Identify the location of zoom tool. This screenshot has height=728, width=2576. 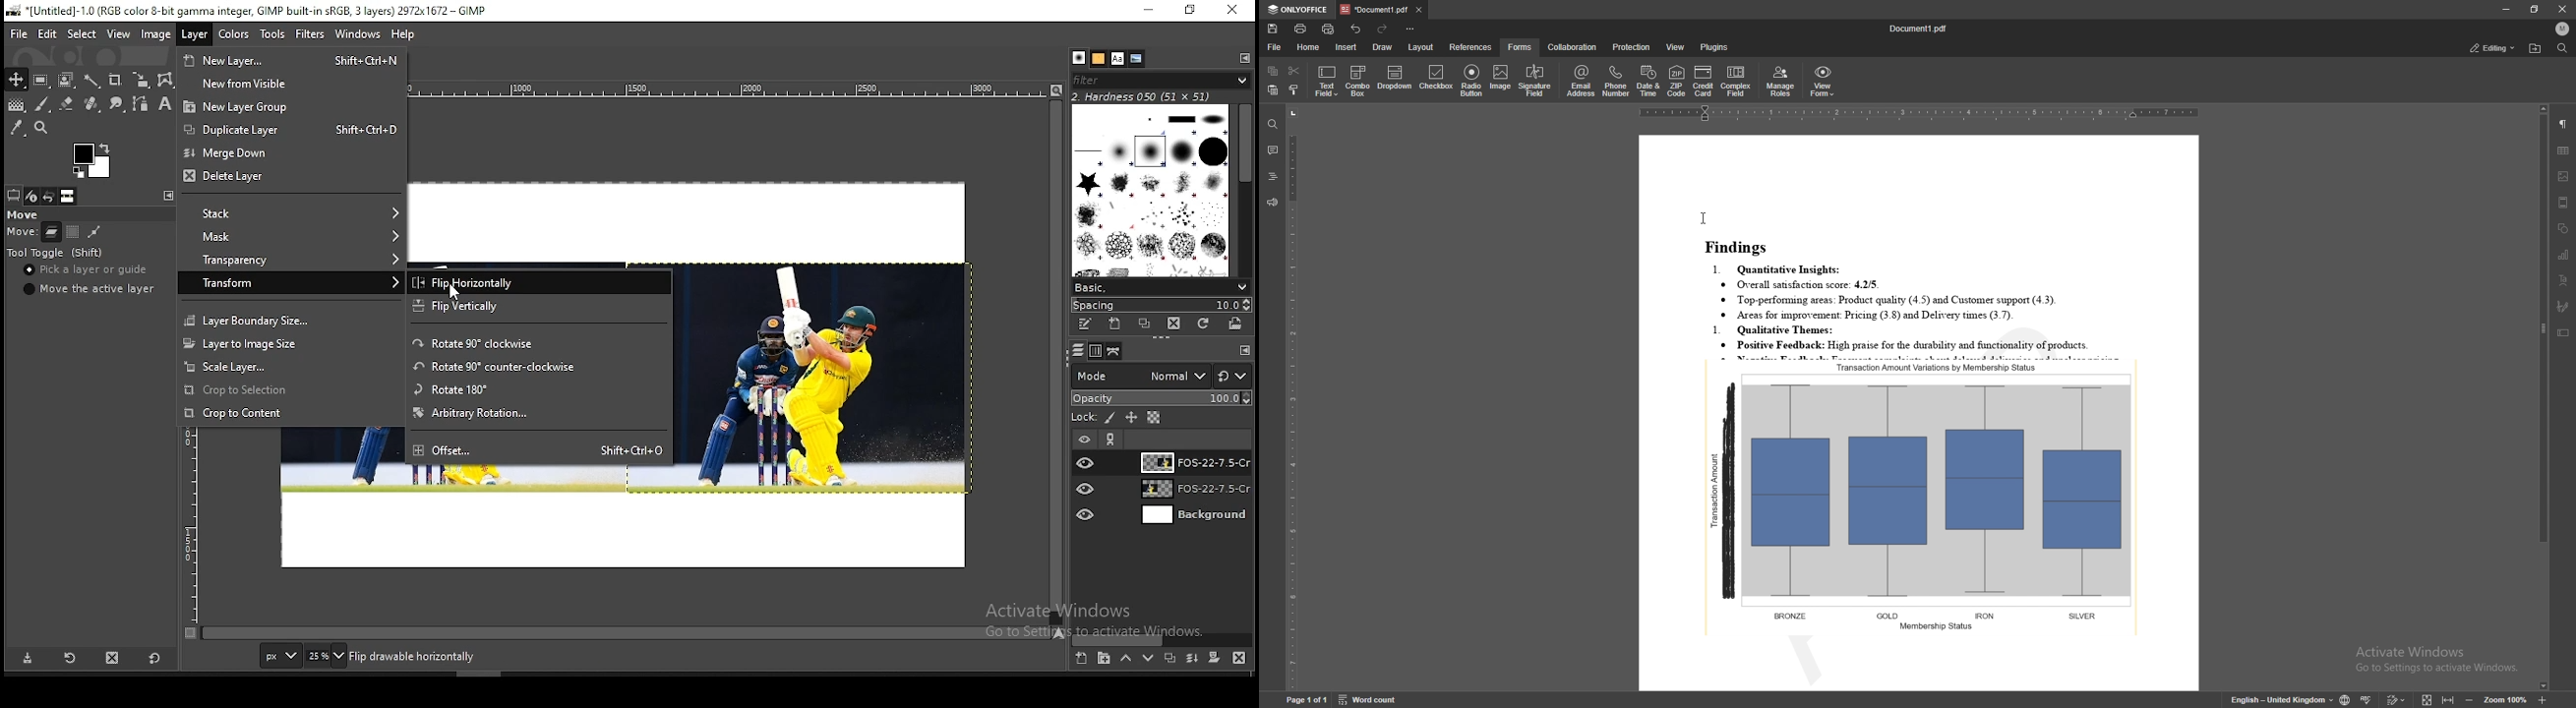
(43, 127).